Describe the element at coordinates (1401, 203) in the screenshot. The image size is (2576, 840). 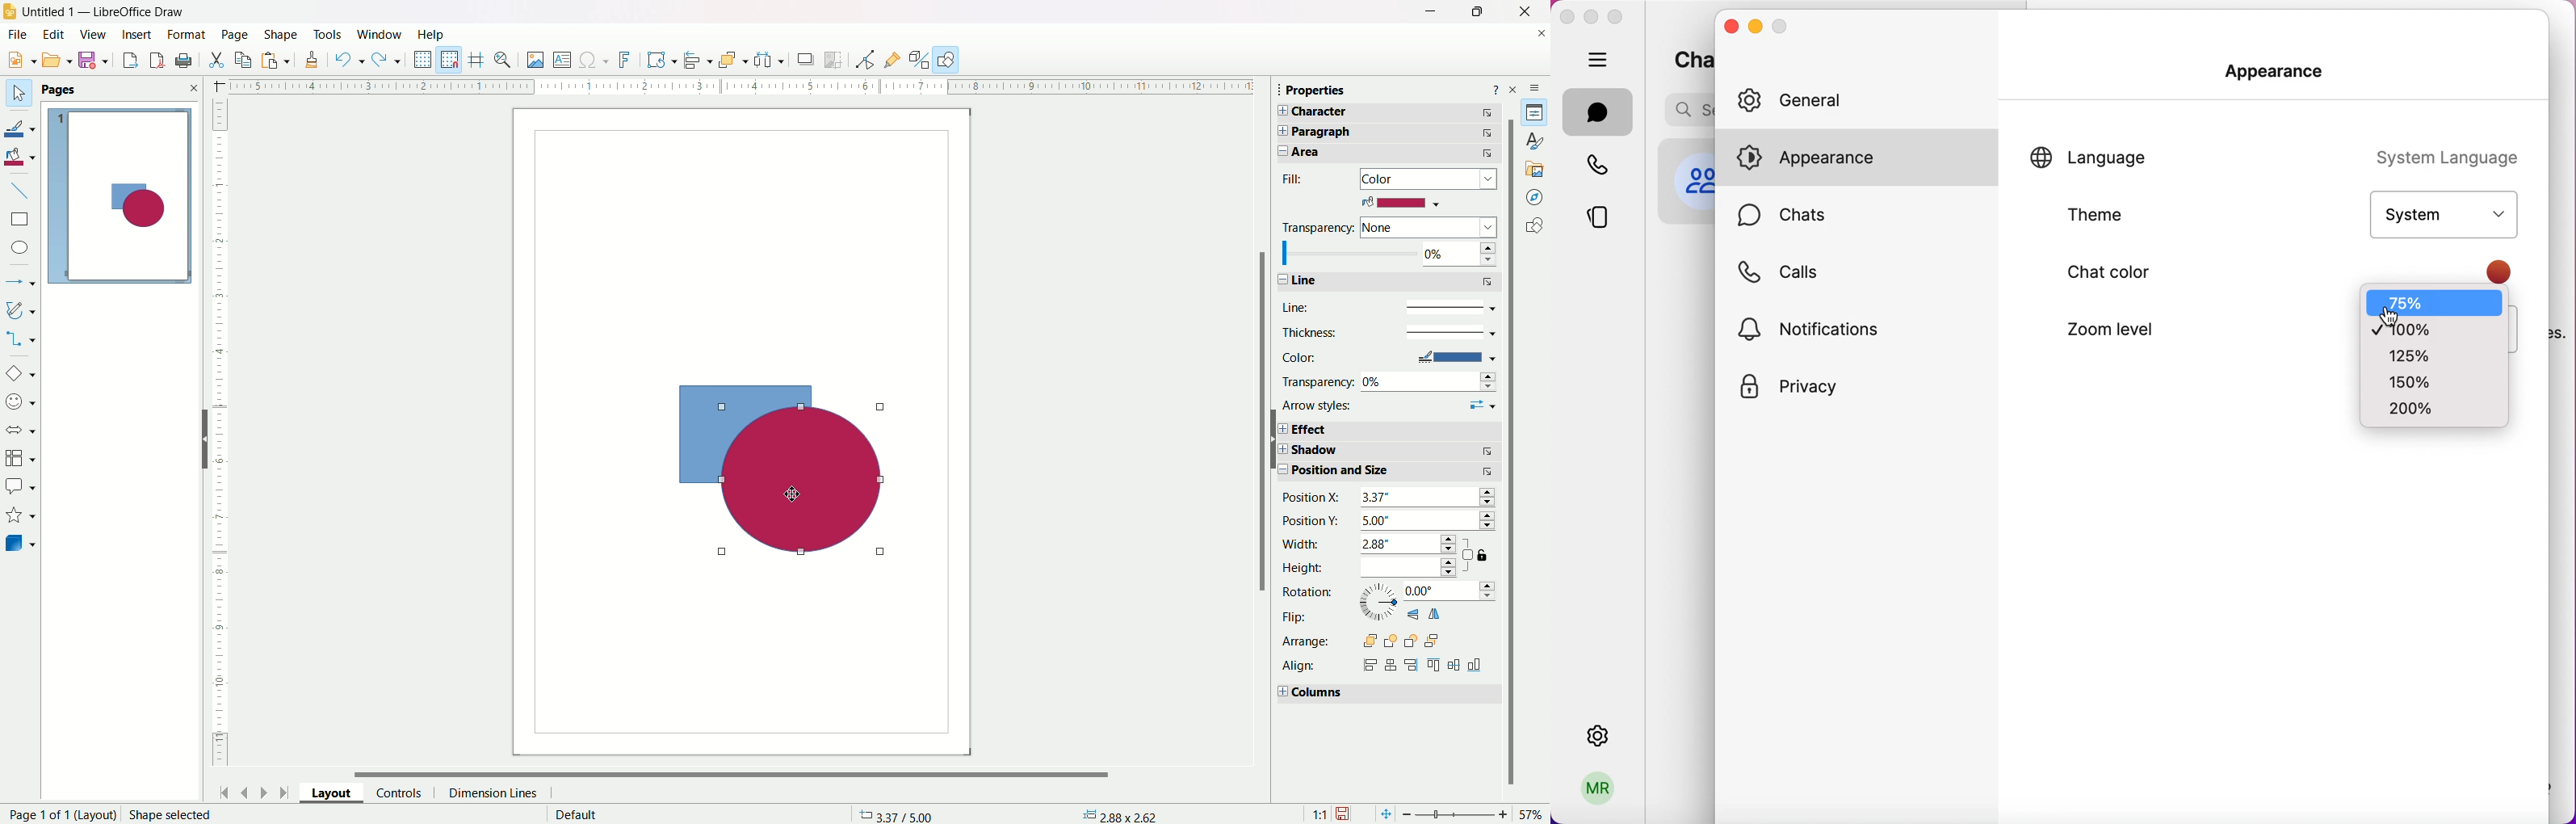
I see `color` at that location.